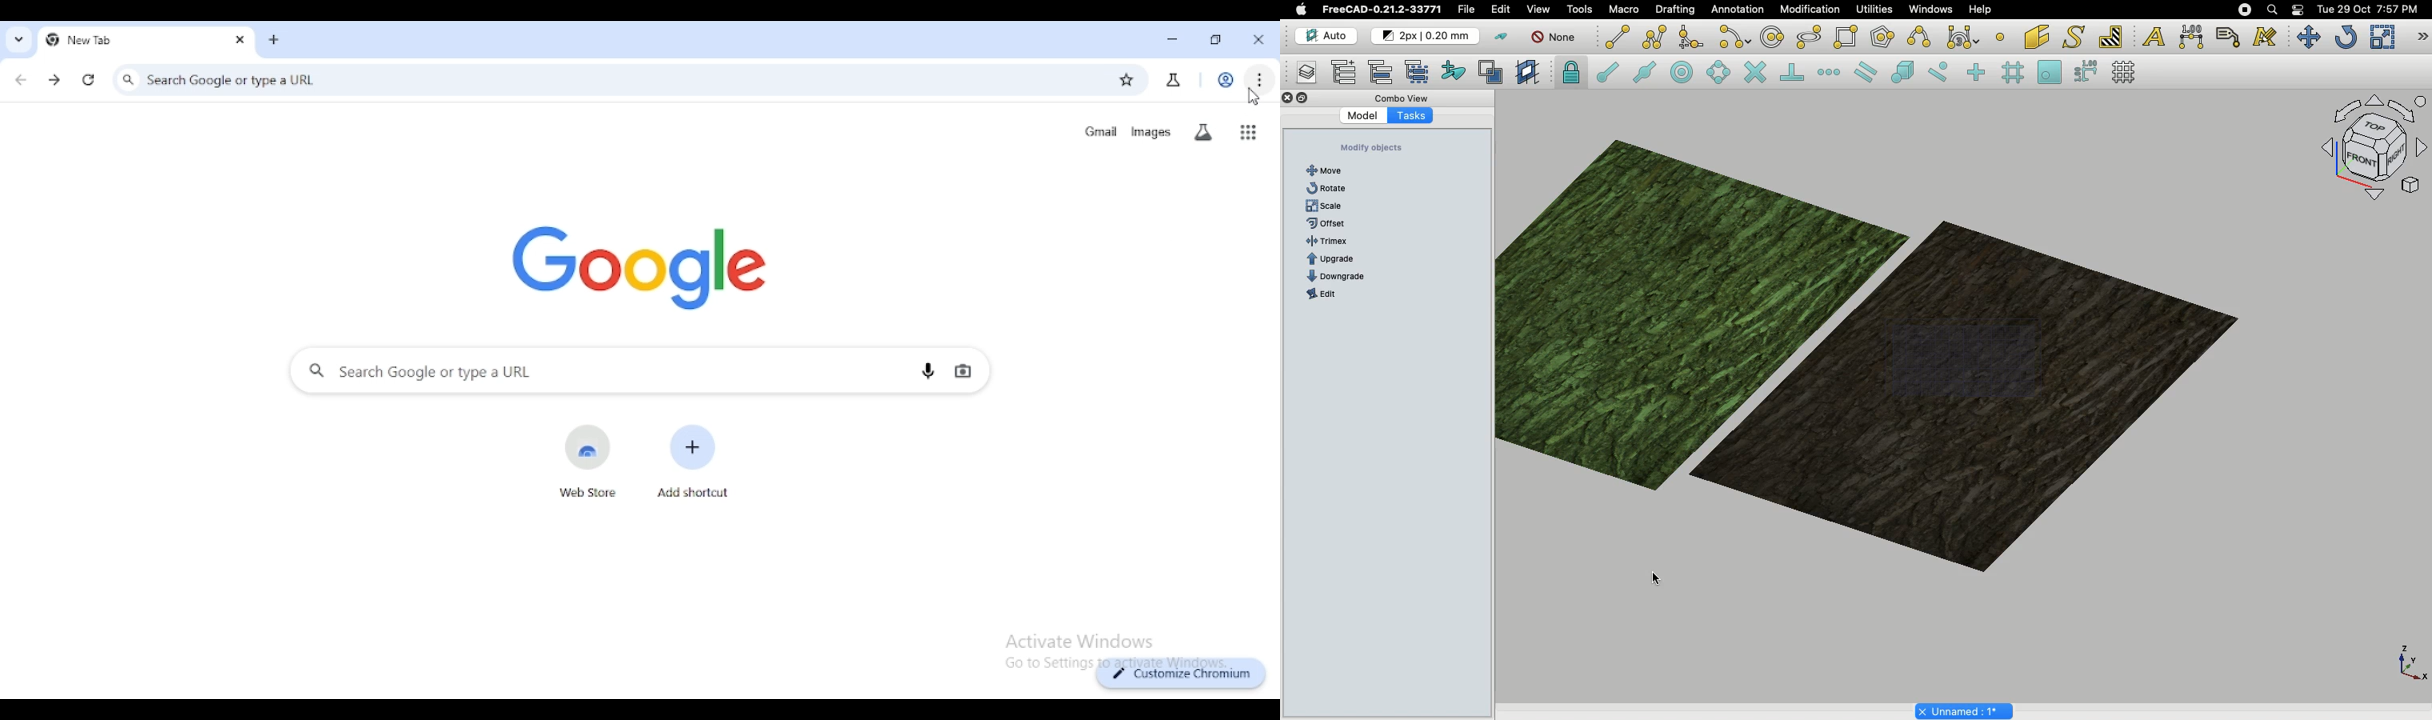 This screenshot has height=728, width=2436. What do you see at coordinates (1340, 258) in the screenshot?
I see `4 Upgrade` at bounding box center [1340, 258].